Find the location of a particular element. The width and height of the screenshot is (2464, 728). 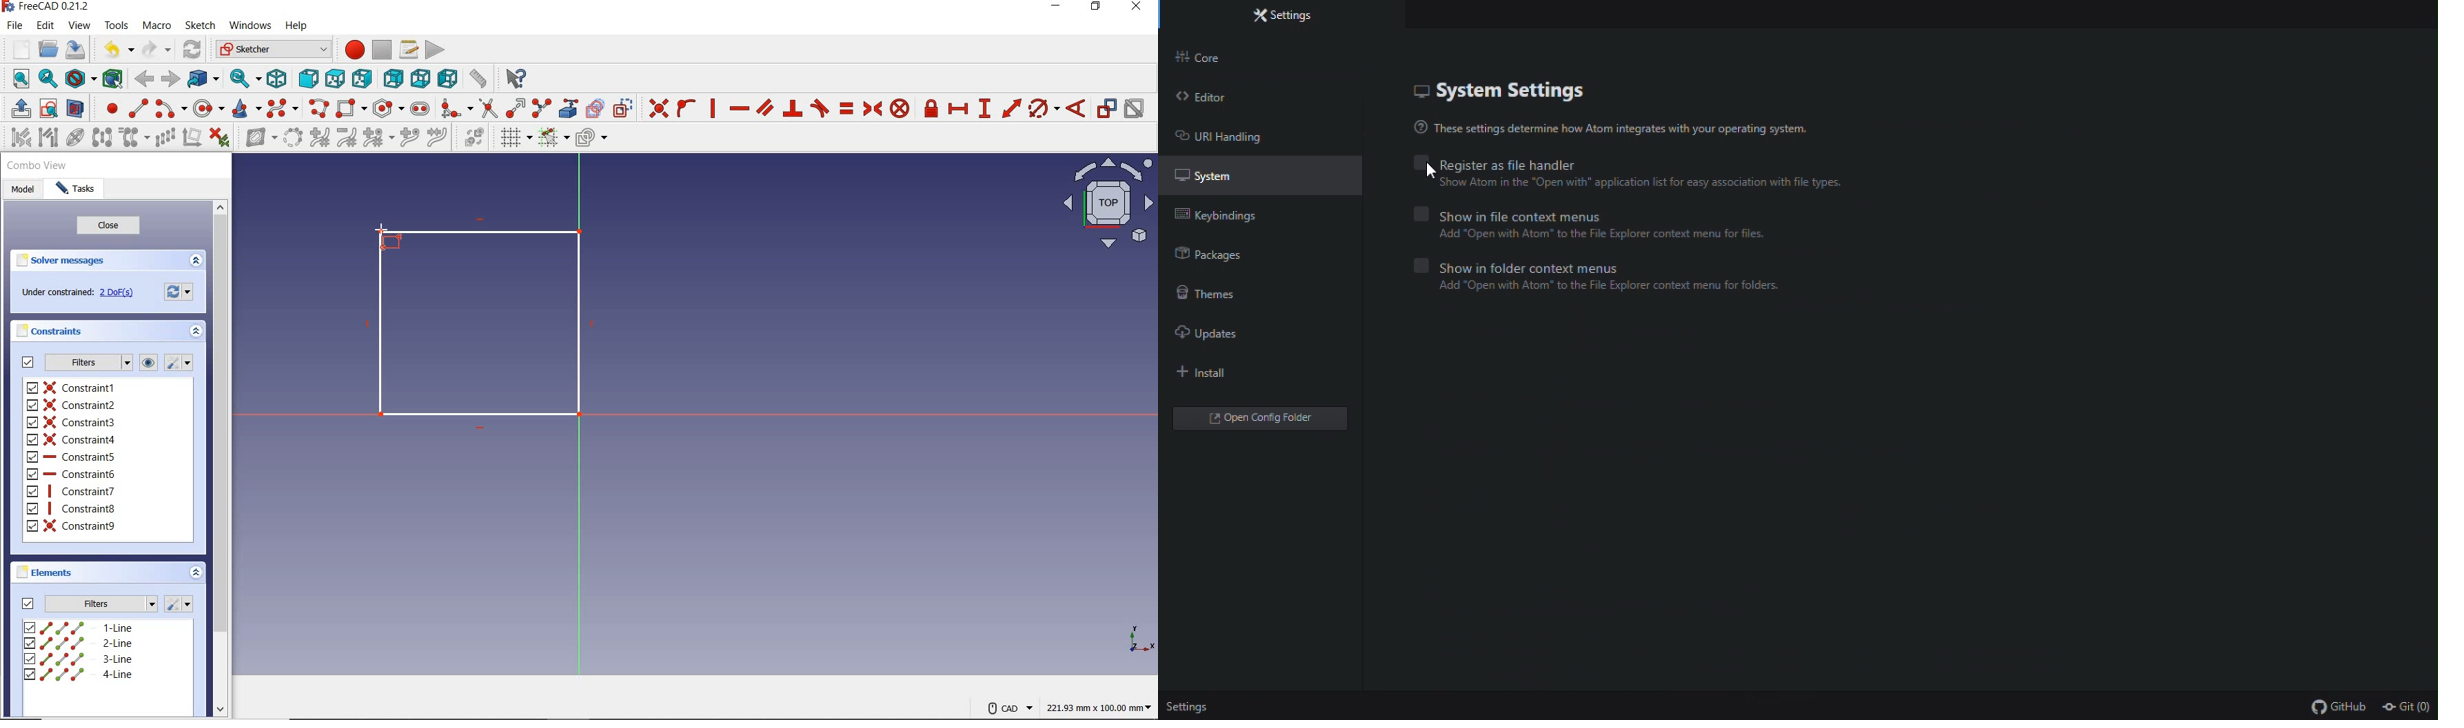

view sketch is located at coordinates (49, 109).